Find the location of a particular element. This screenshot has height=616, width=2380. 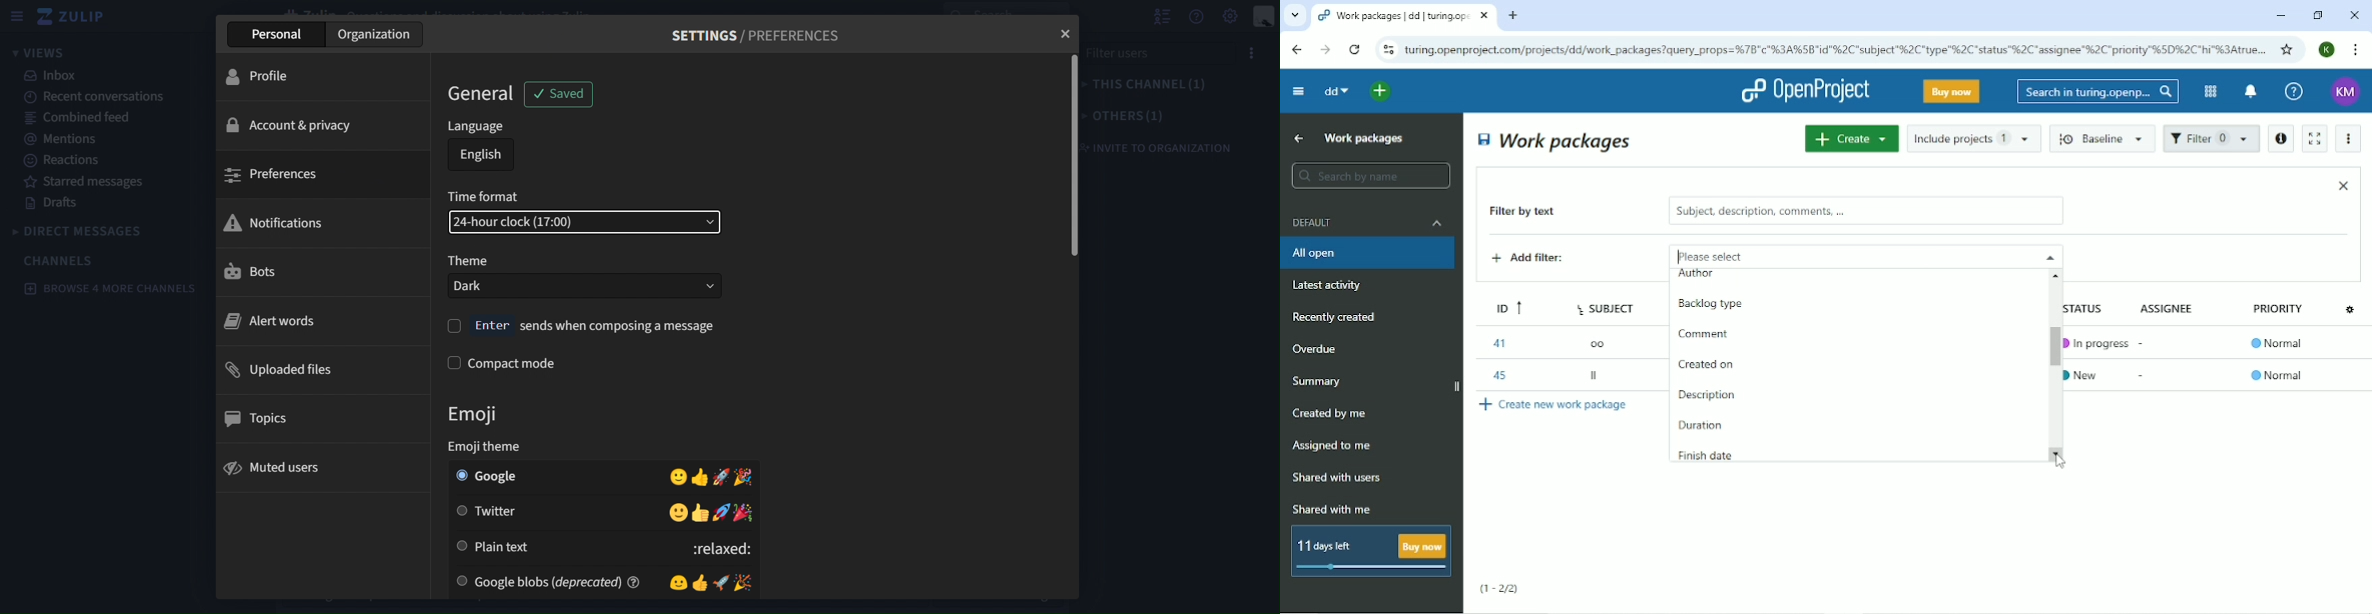

Bookmark this tab is located at coordinates (2287, 49).